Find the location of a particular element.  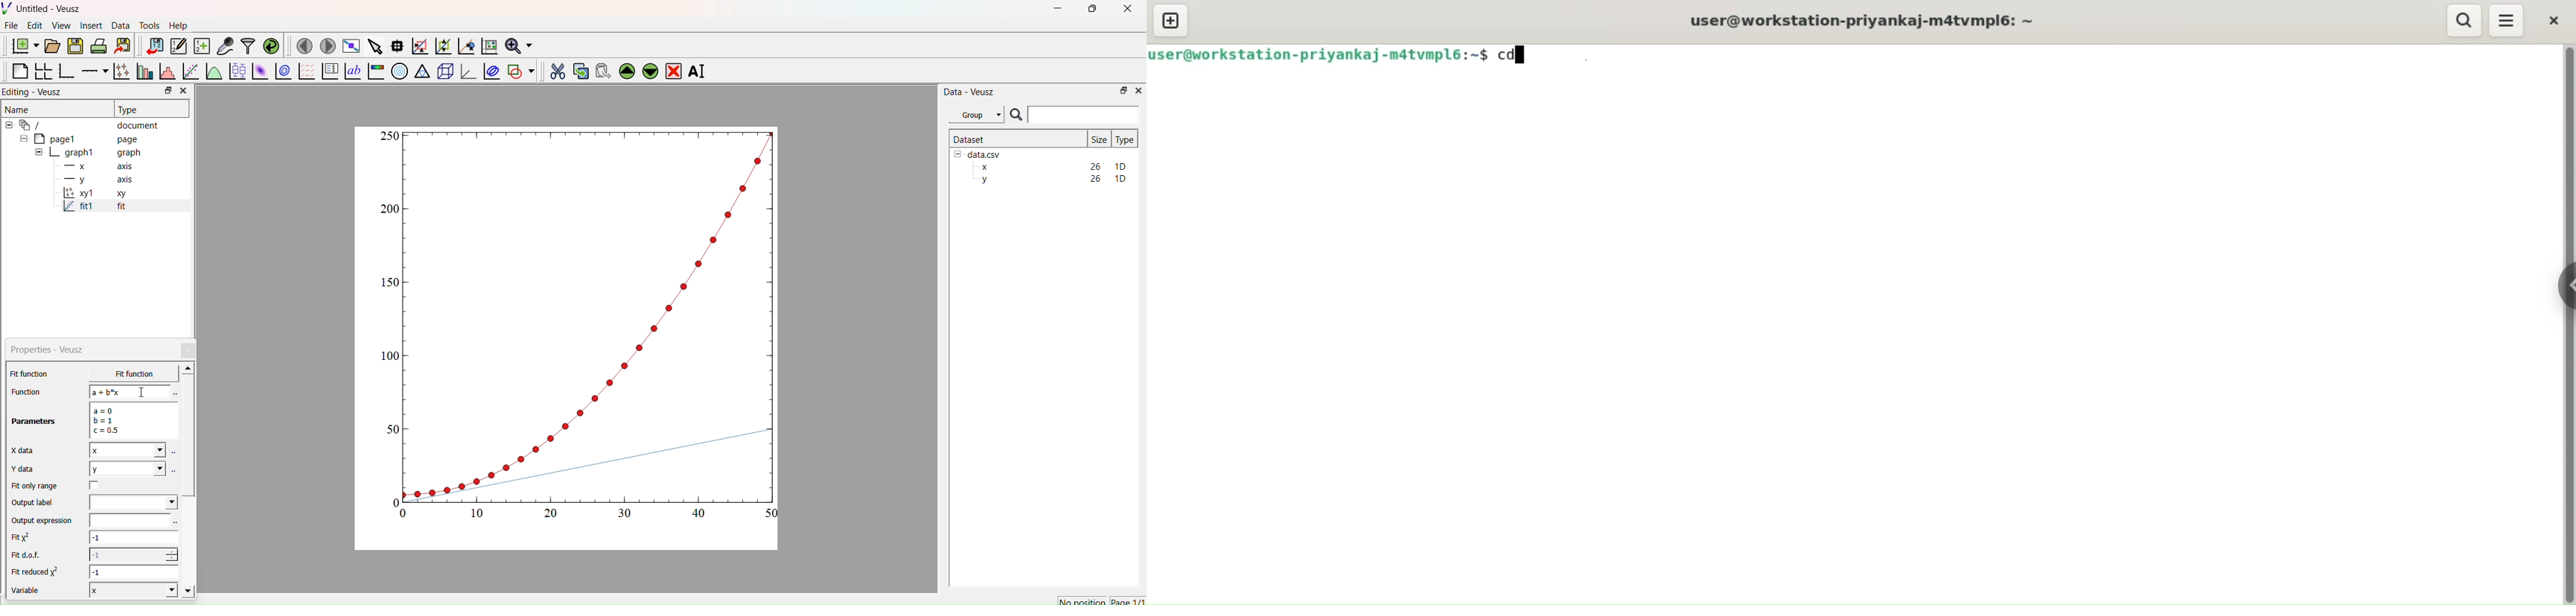

Previous page is located at coordinates (305, 46).